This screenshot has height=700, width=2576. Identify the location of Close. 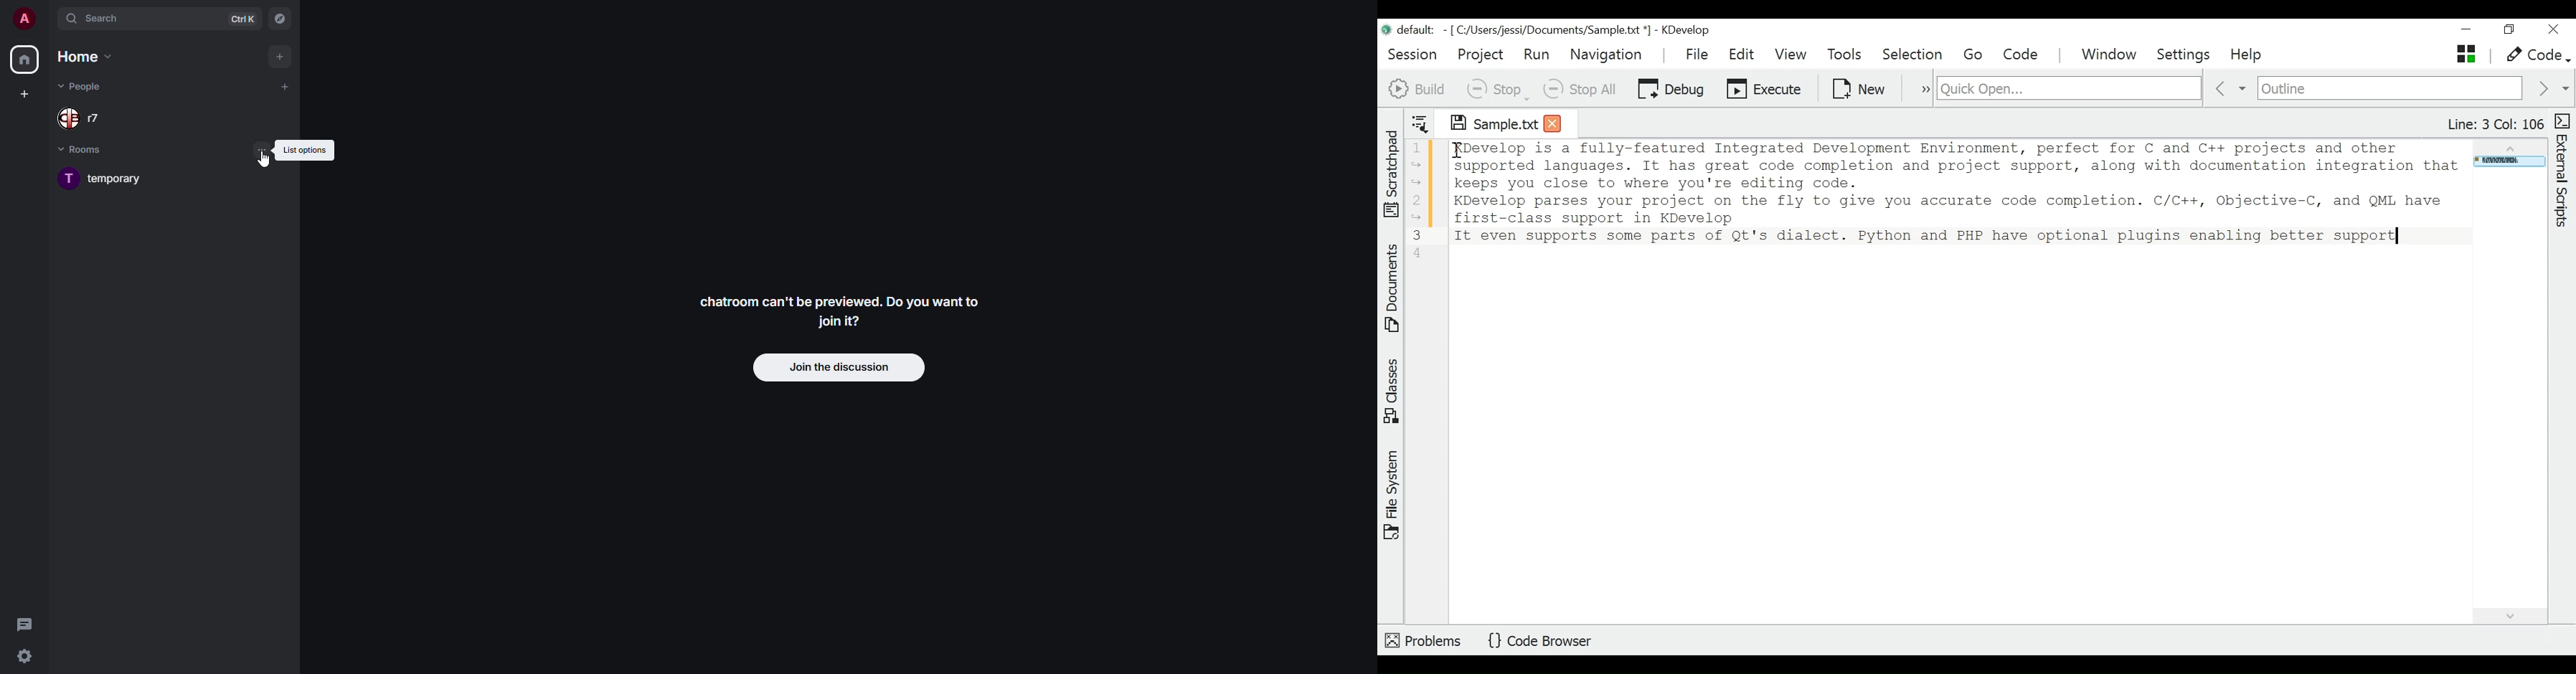
(2552, 30).